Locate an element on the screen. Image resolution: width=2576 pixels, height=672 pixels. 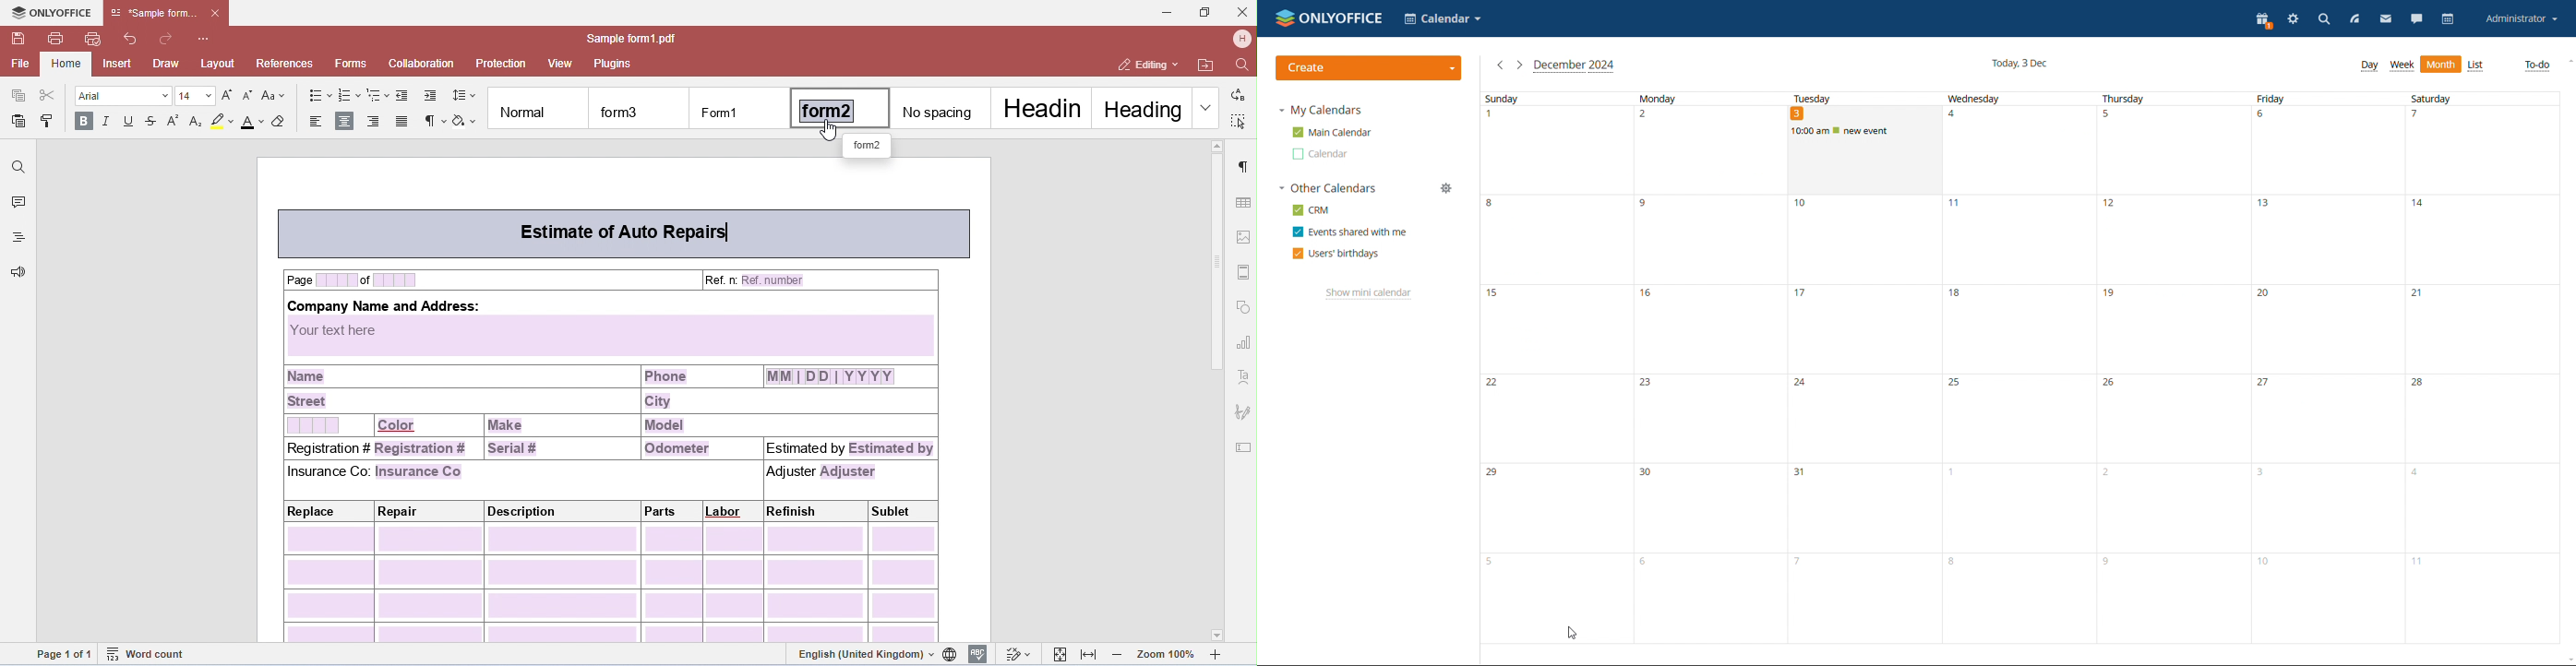
25 is located at coordinates (2018, 419).